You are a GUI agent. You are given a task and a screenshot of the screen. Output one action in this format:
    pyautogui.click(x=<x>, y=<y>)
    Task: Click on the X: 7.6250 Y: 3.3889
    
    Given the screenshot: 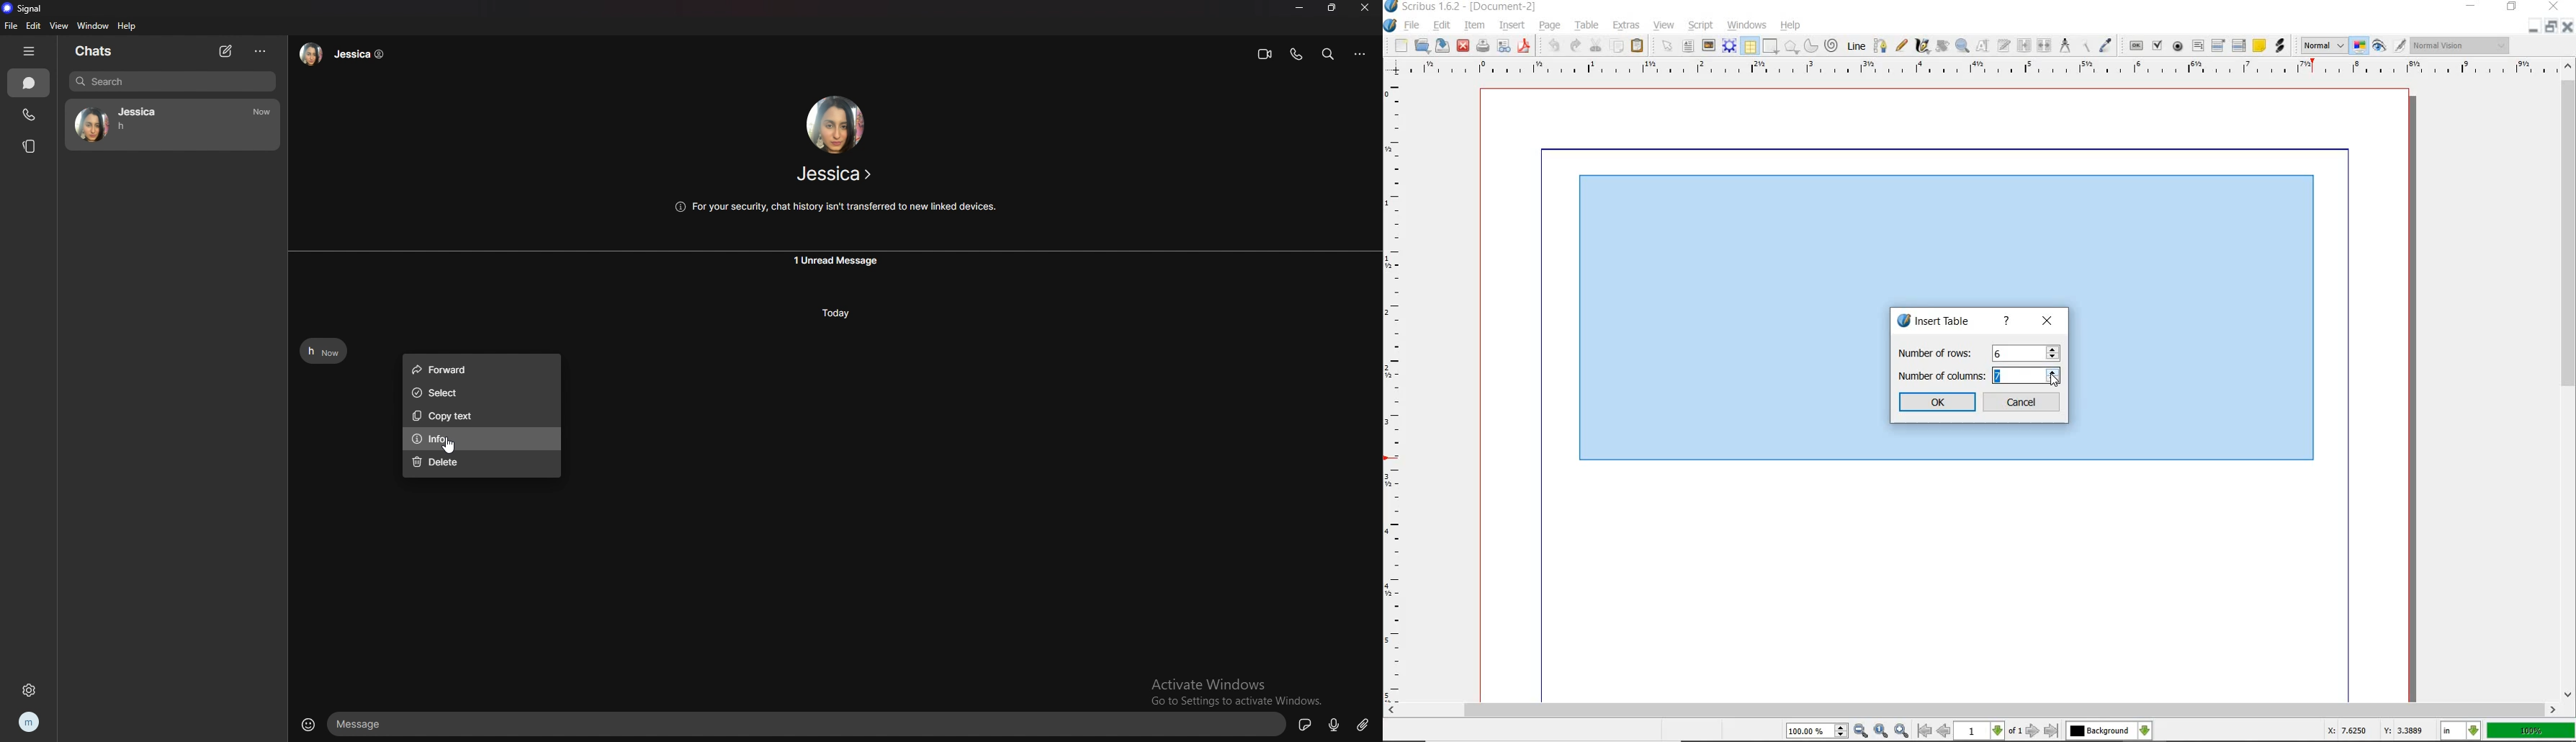 What is the action you would take?
    pyautogui.click(x=2376, y=731)
    